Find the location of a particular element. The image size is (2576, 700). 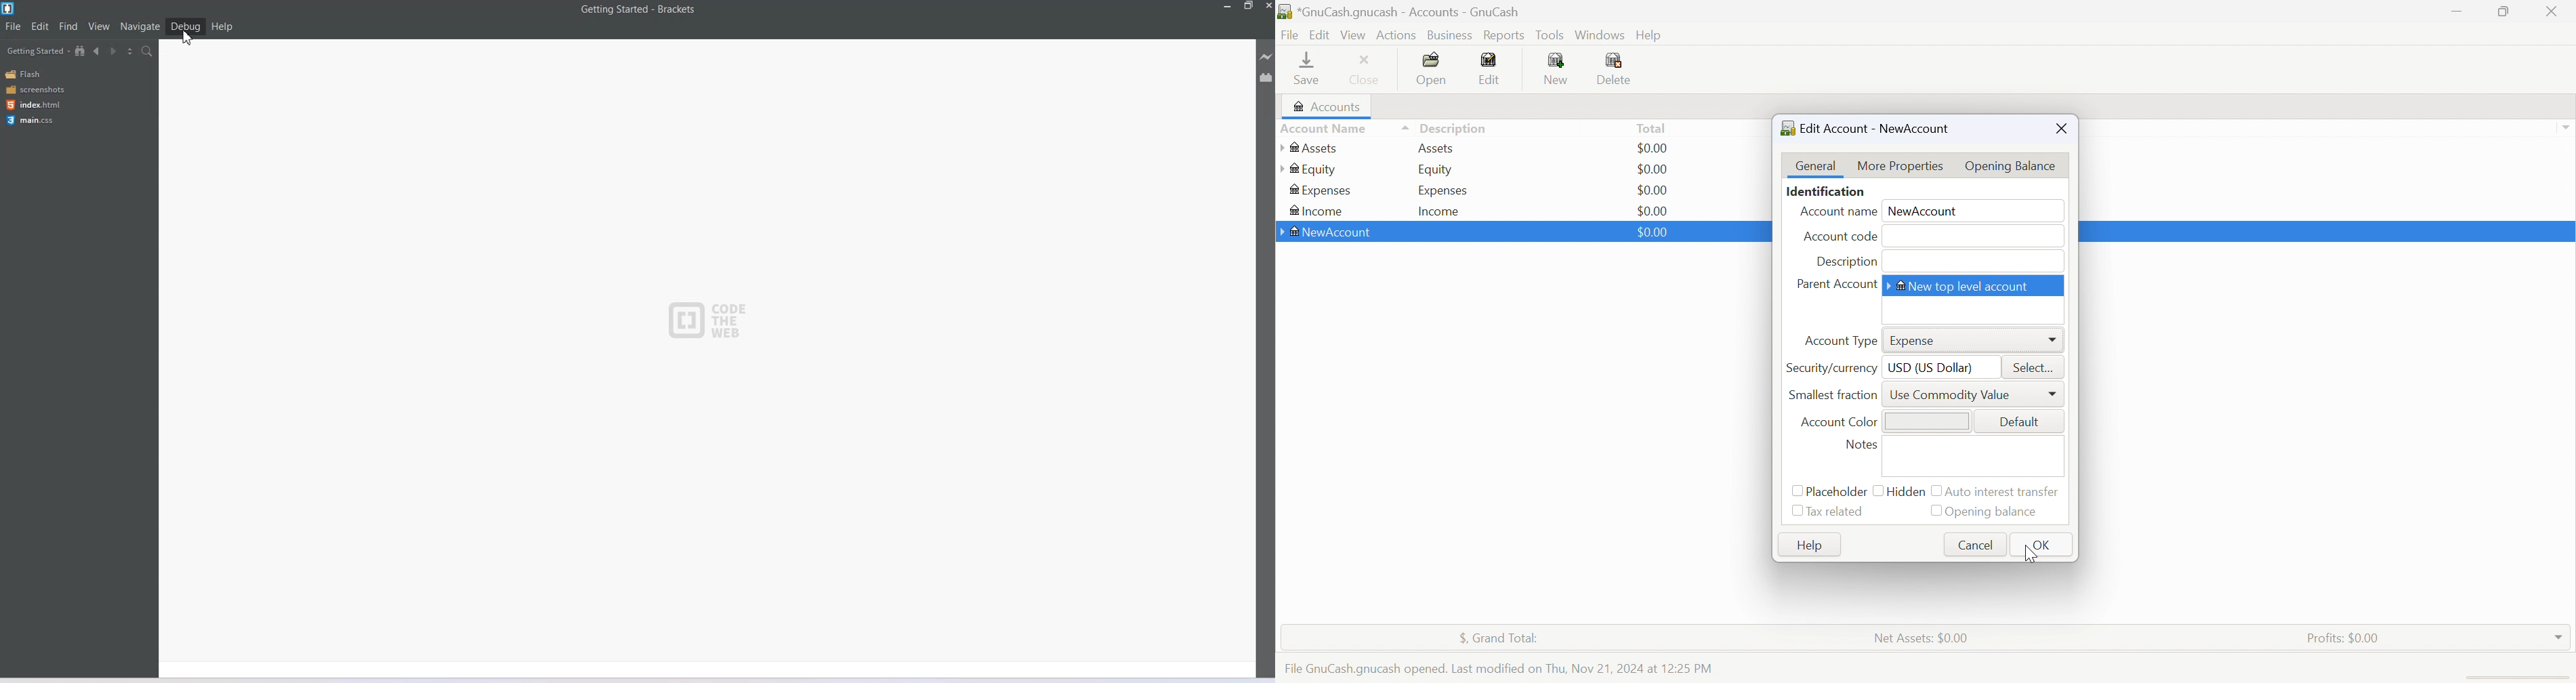

Drop Down is located at coordinates (2565, 127).